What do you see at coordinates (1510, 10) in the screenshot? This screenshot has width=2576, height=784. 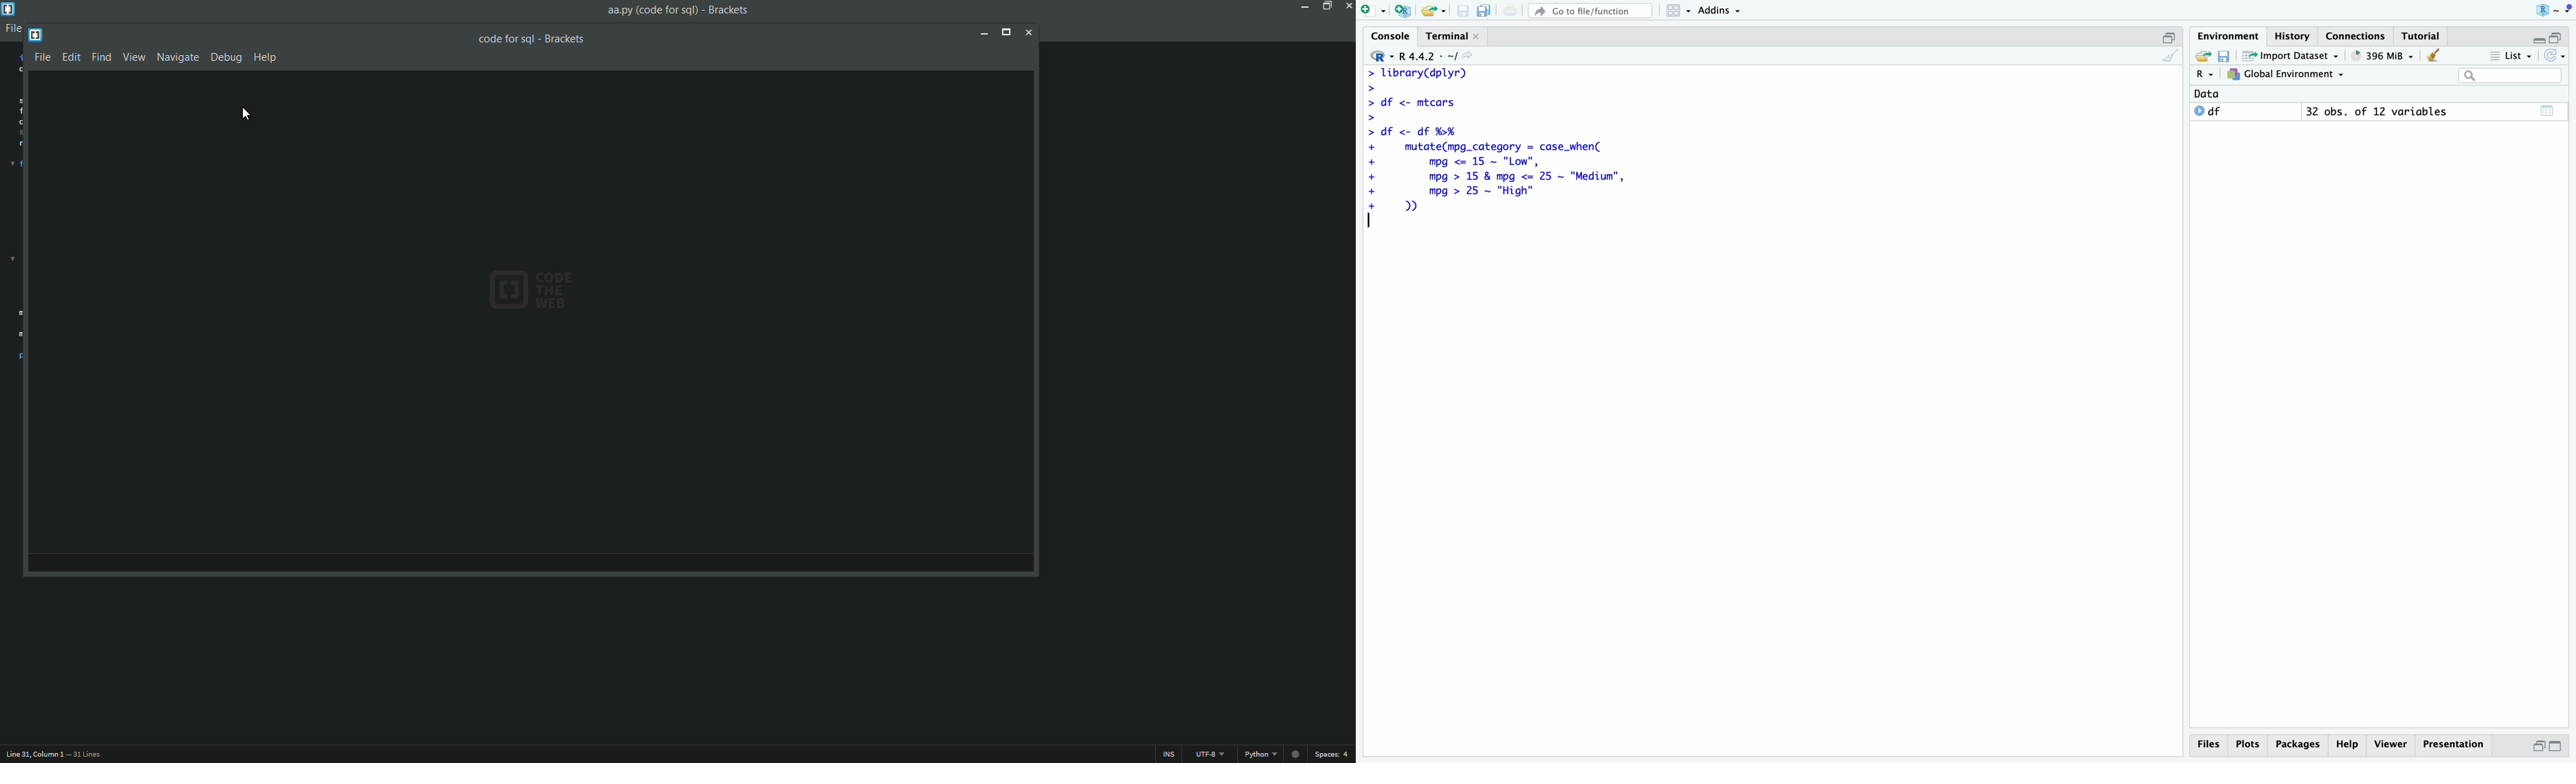 I see `print` at bounding box center [1510, 10].